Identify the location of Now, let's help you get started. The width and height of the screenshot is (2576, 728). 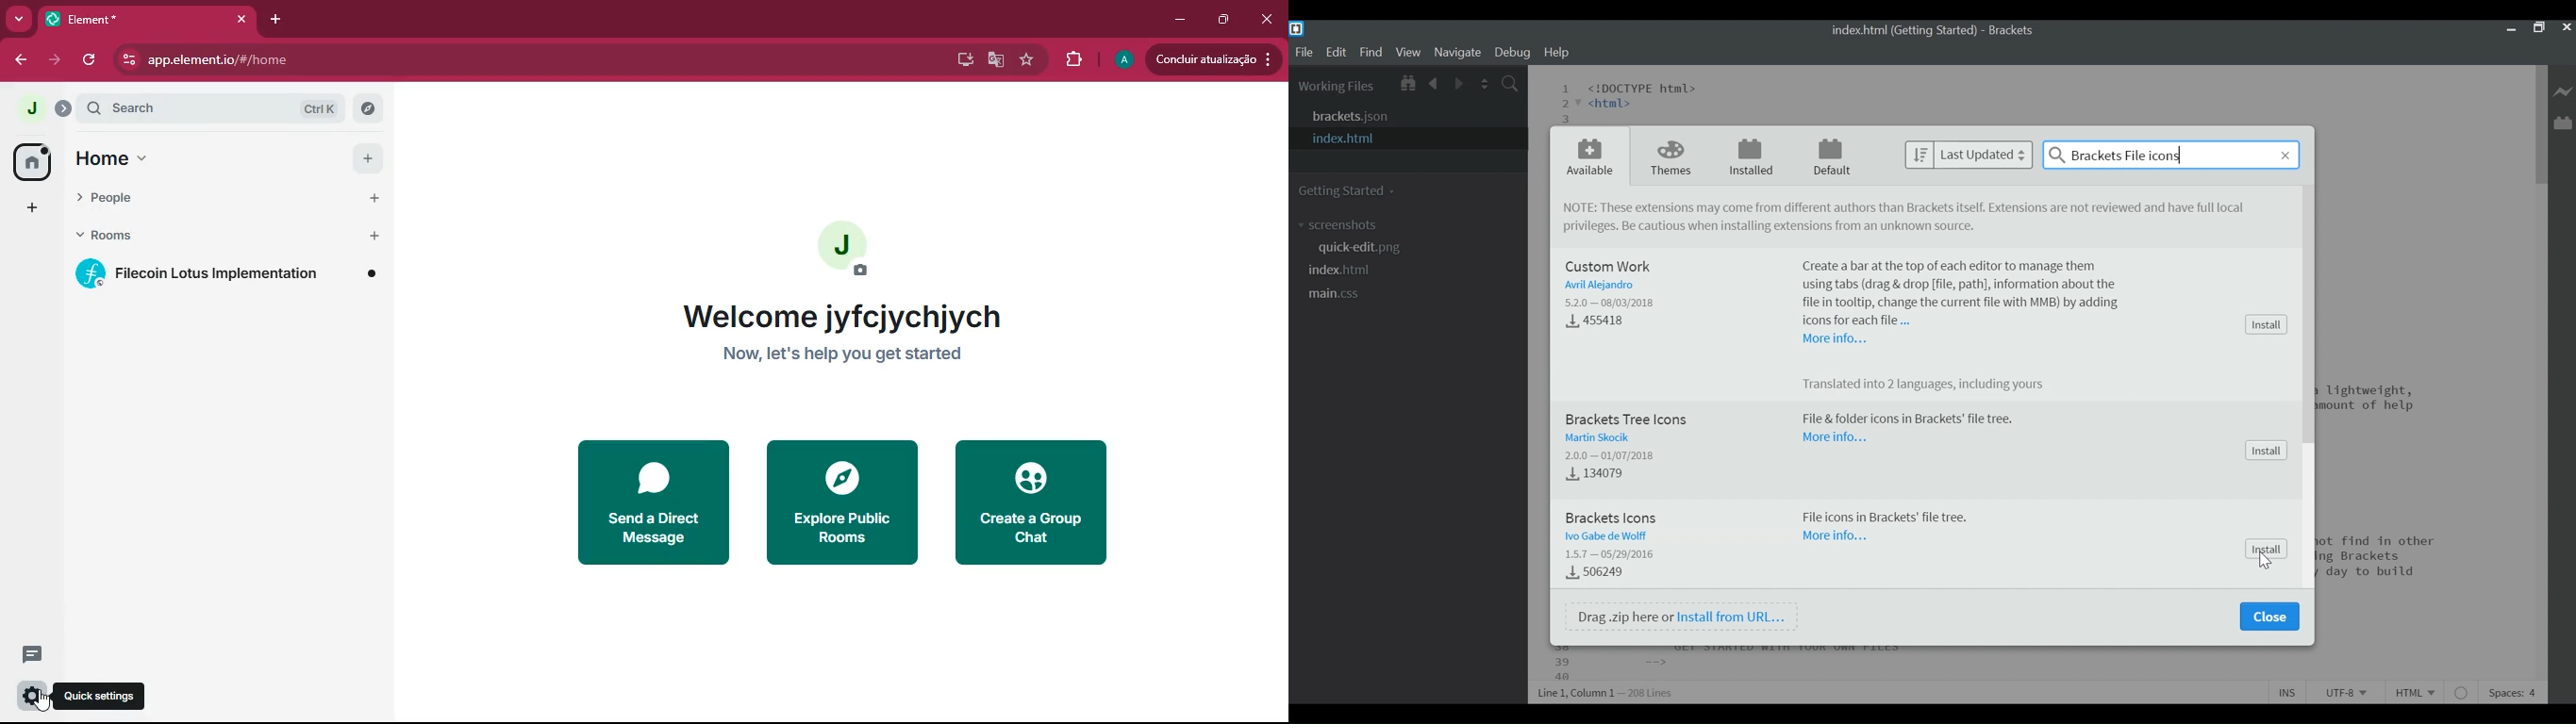
(850, 355).